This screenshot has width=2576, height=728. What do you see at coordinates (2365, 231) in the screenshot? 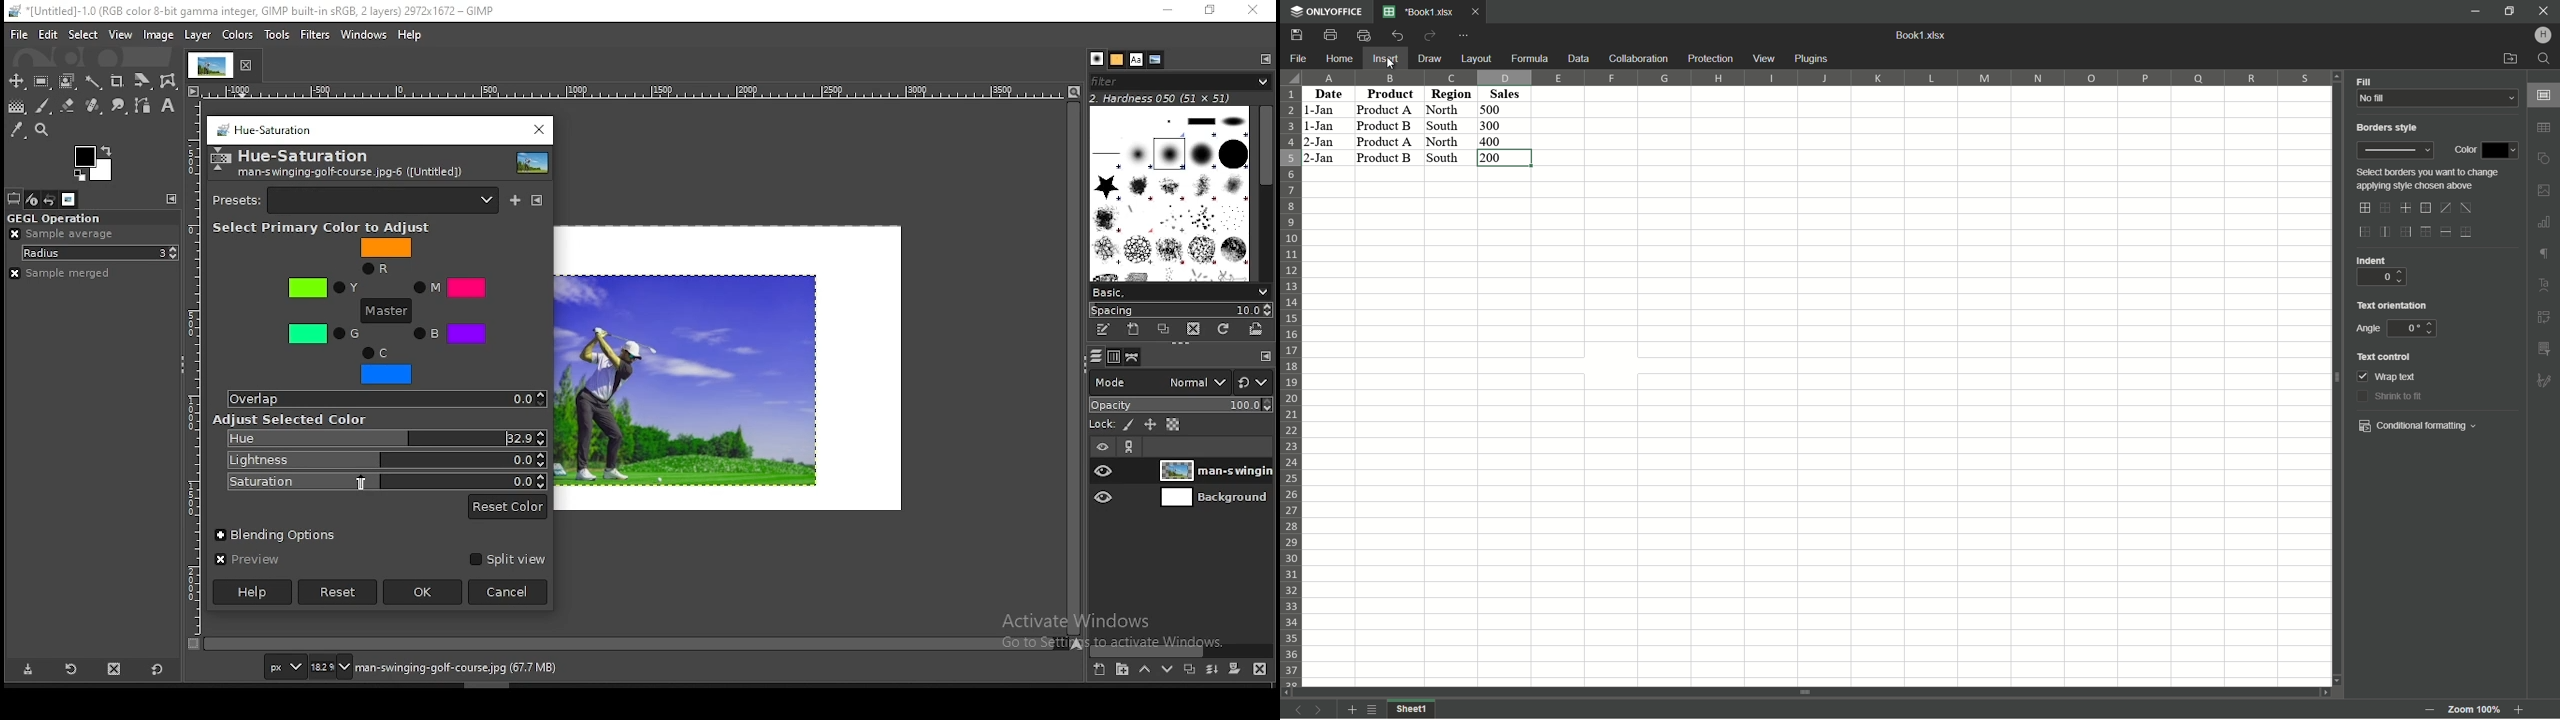
I see `outer left border` at bounding box center [2365, 231].